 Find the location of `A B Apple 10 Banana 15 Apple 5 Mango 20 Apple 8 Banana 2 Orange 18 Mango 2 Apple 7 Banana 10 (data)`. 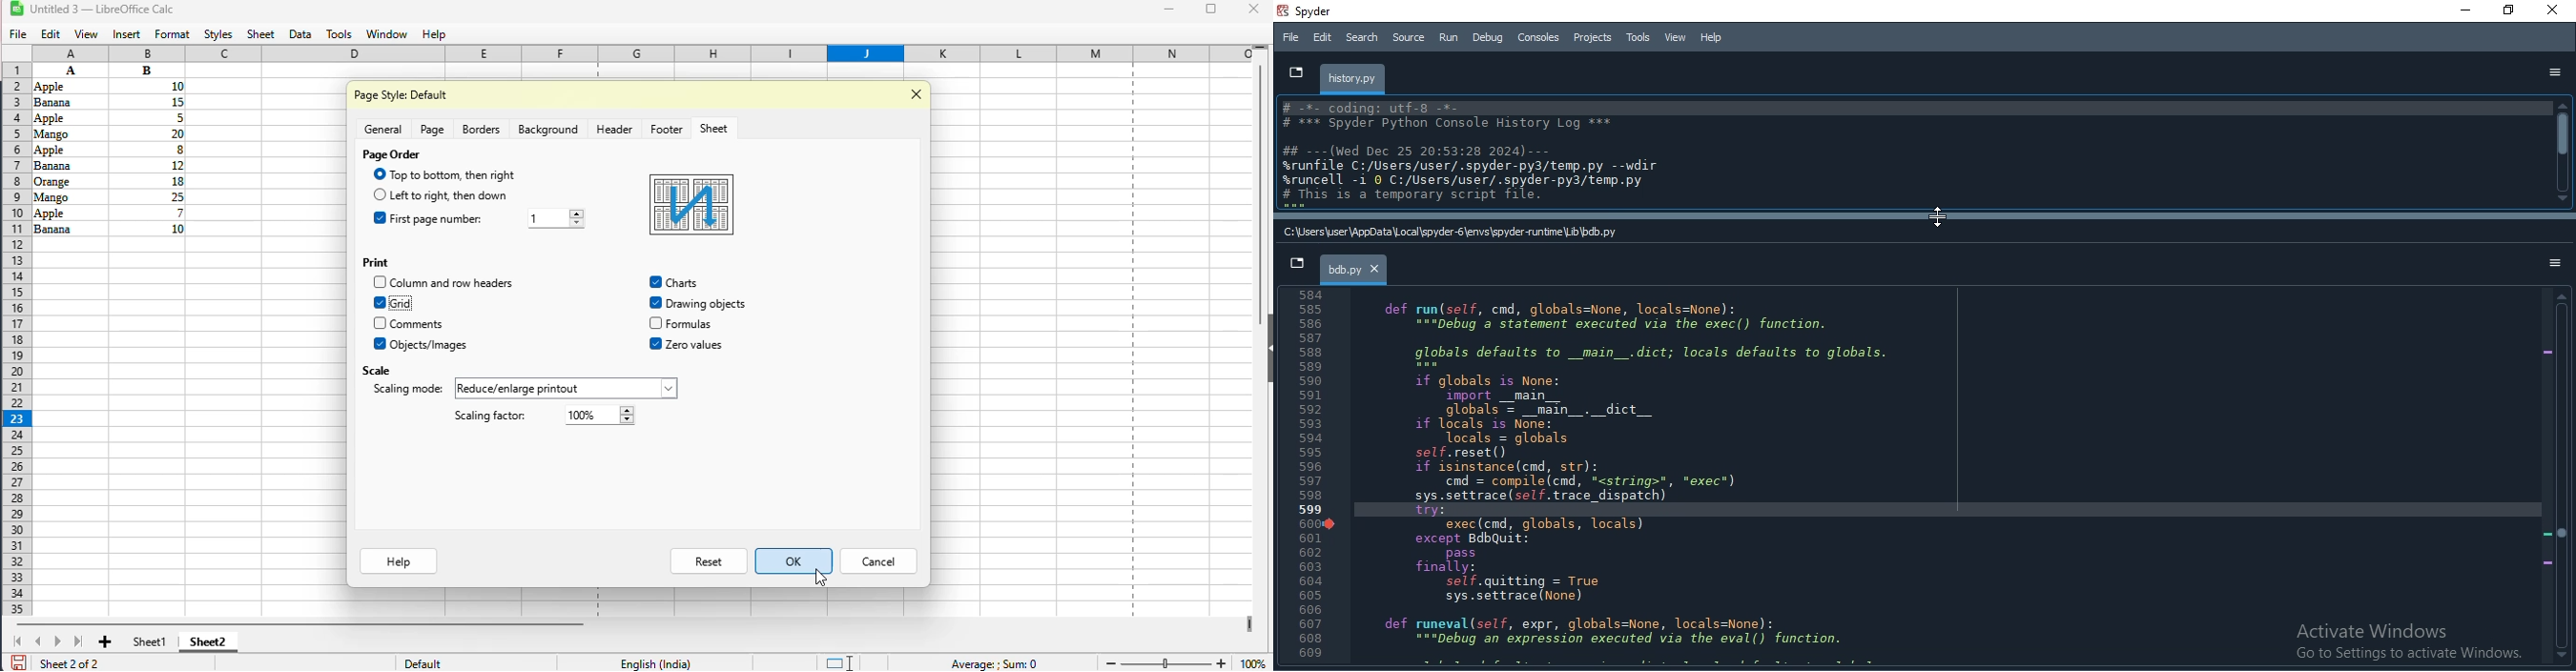

A B Apple 10 Banana 15 Apple 5 Mango 20 Apple 8 Banana 2 Orange 18 Mango 2 Apple 7 Banana 10 (data) is located at coordinates (70, 70).